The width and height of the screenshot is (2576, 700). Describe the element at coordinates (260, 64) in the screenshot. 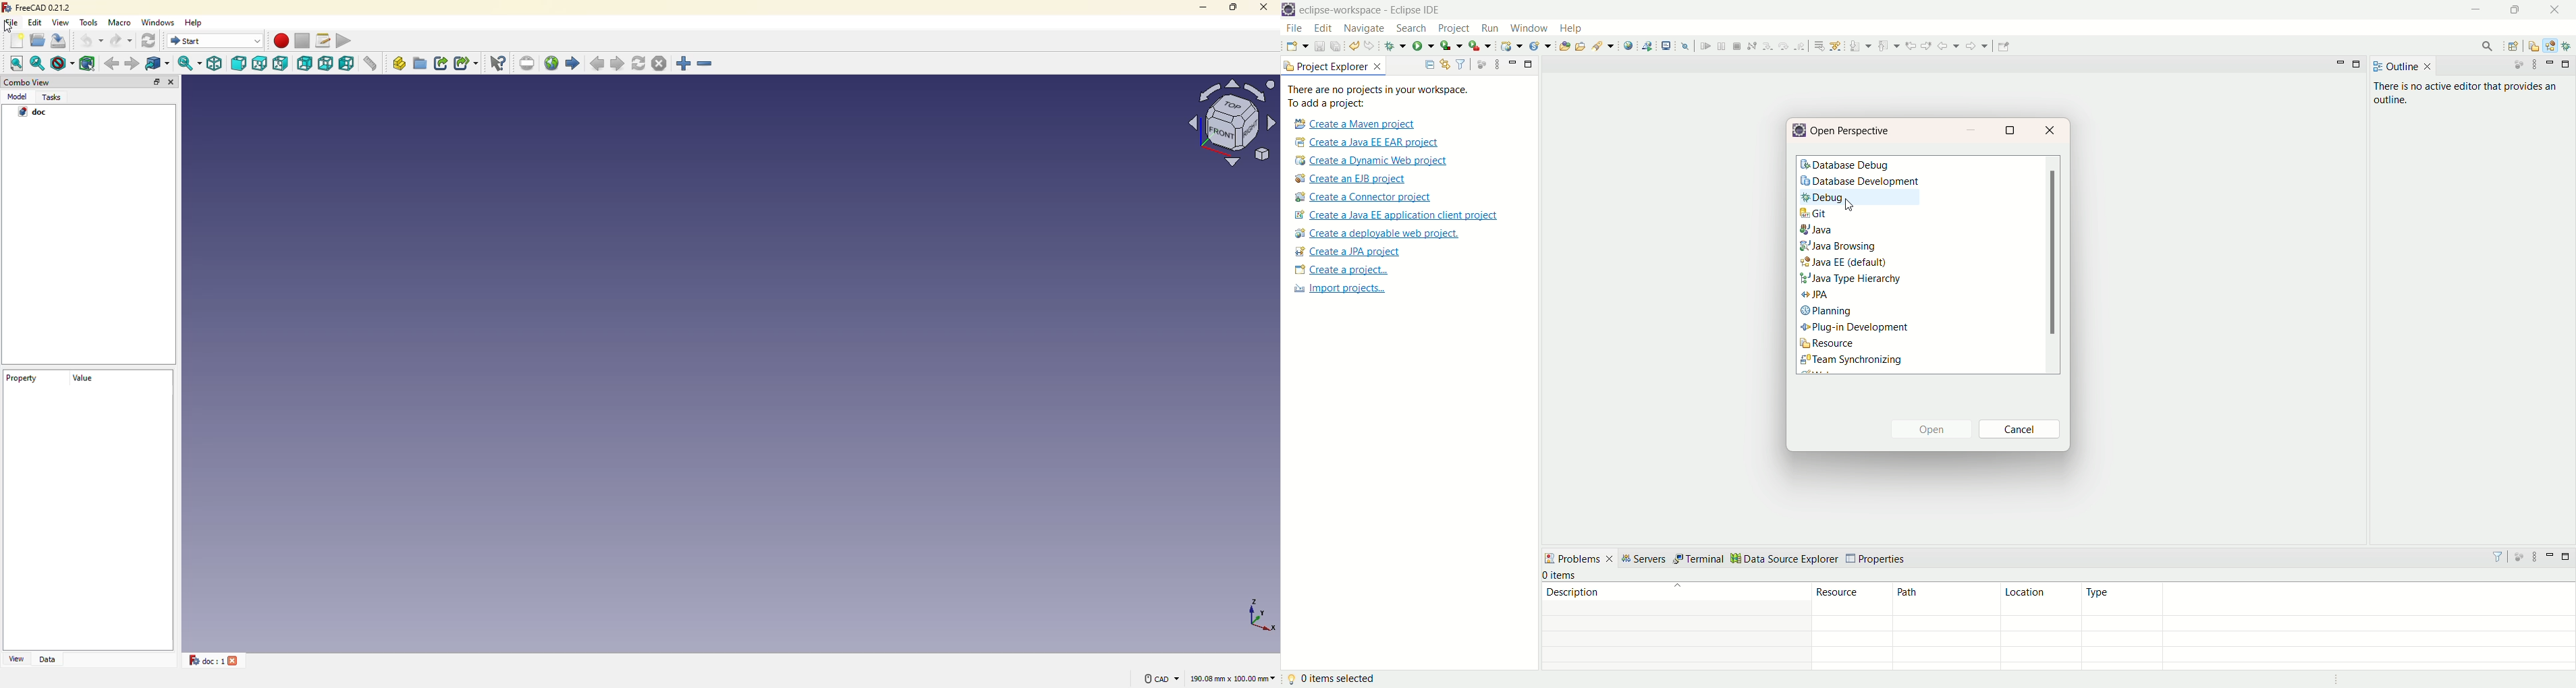

I see `top` at that location.